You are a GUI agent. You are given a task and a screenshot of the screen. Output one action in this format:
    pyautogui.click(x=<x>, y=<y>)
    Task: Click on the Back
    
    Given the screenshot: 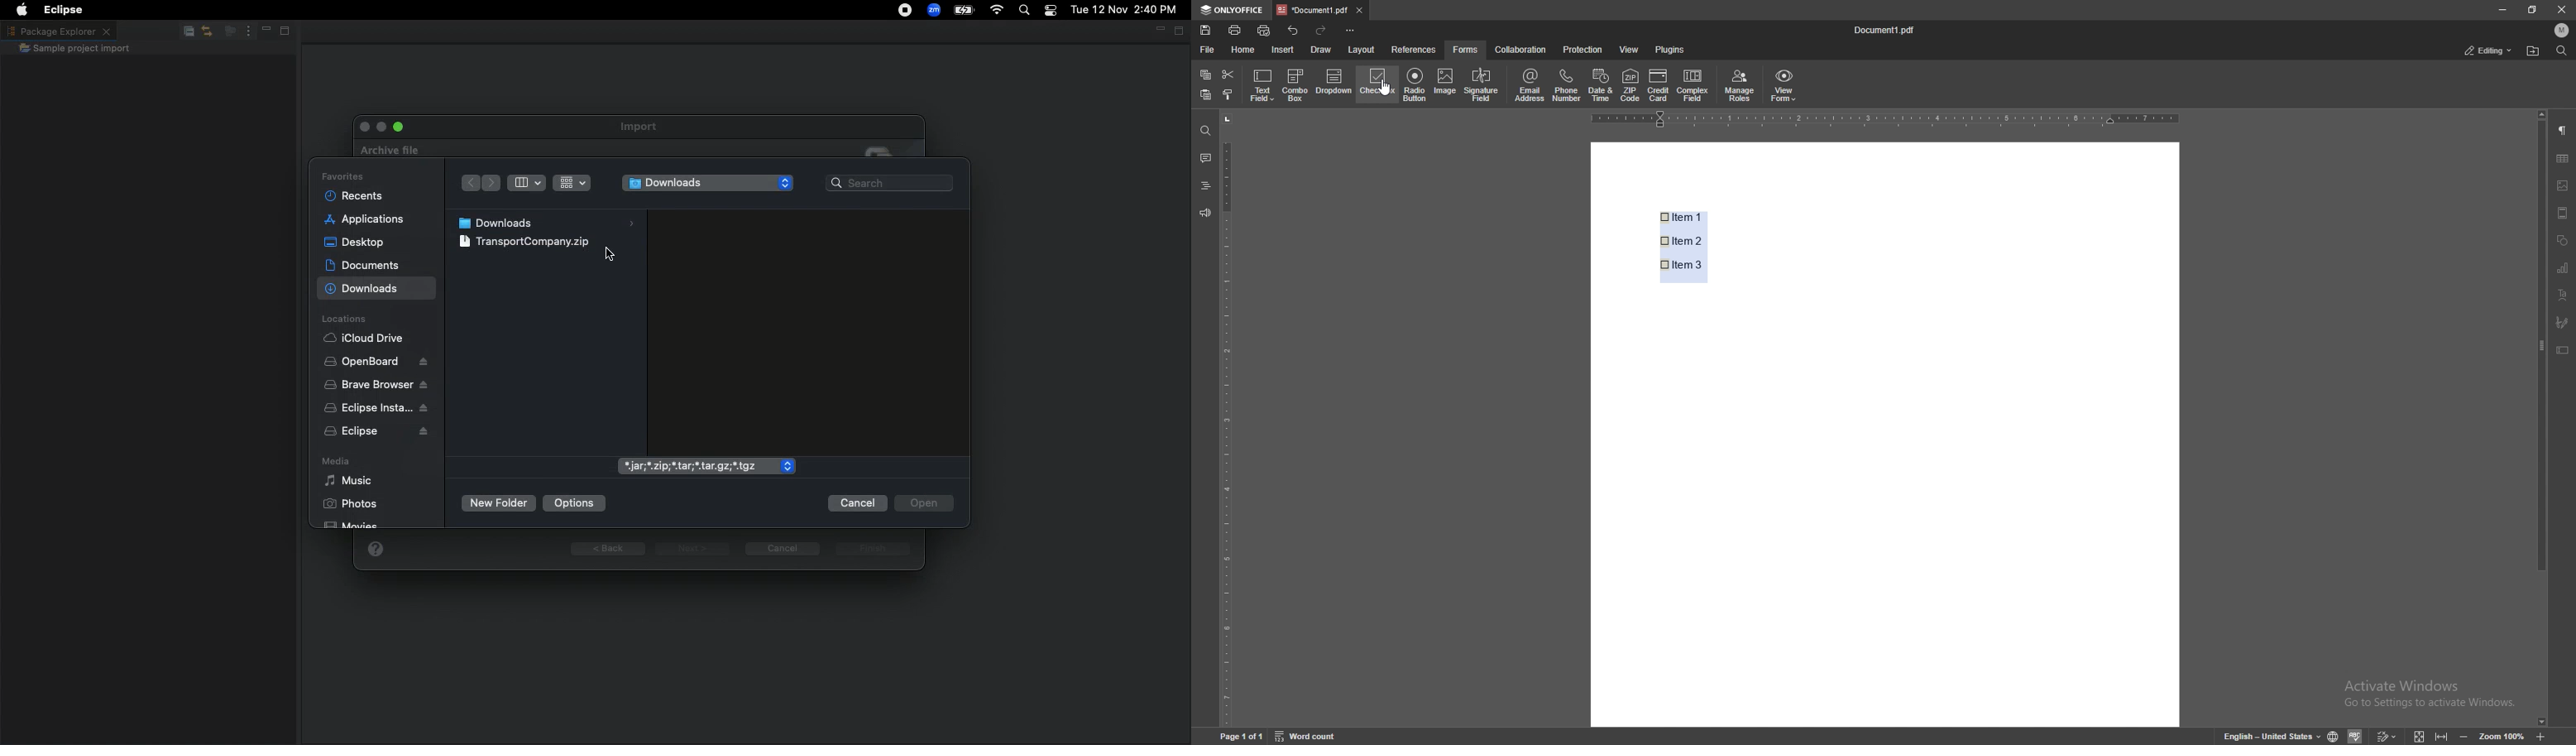 What is the action you would take?
    pyautogui.click(x=609, y=549)
    